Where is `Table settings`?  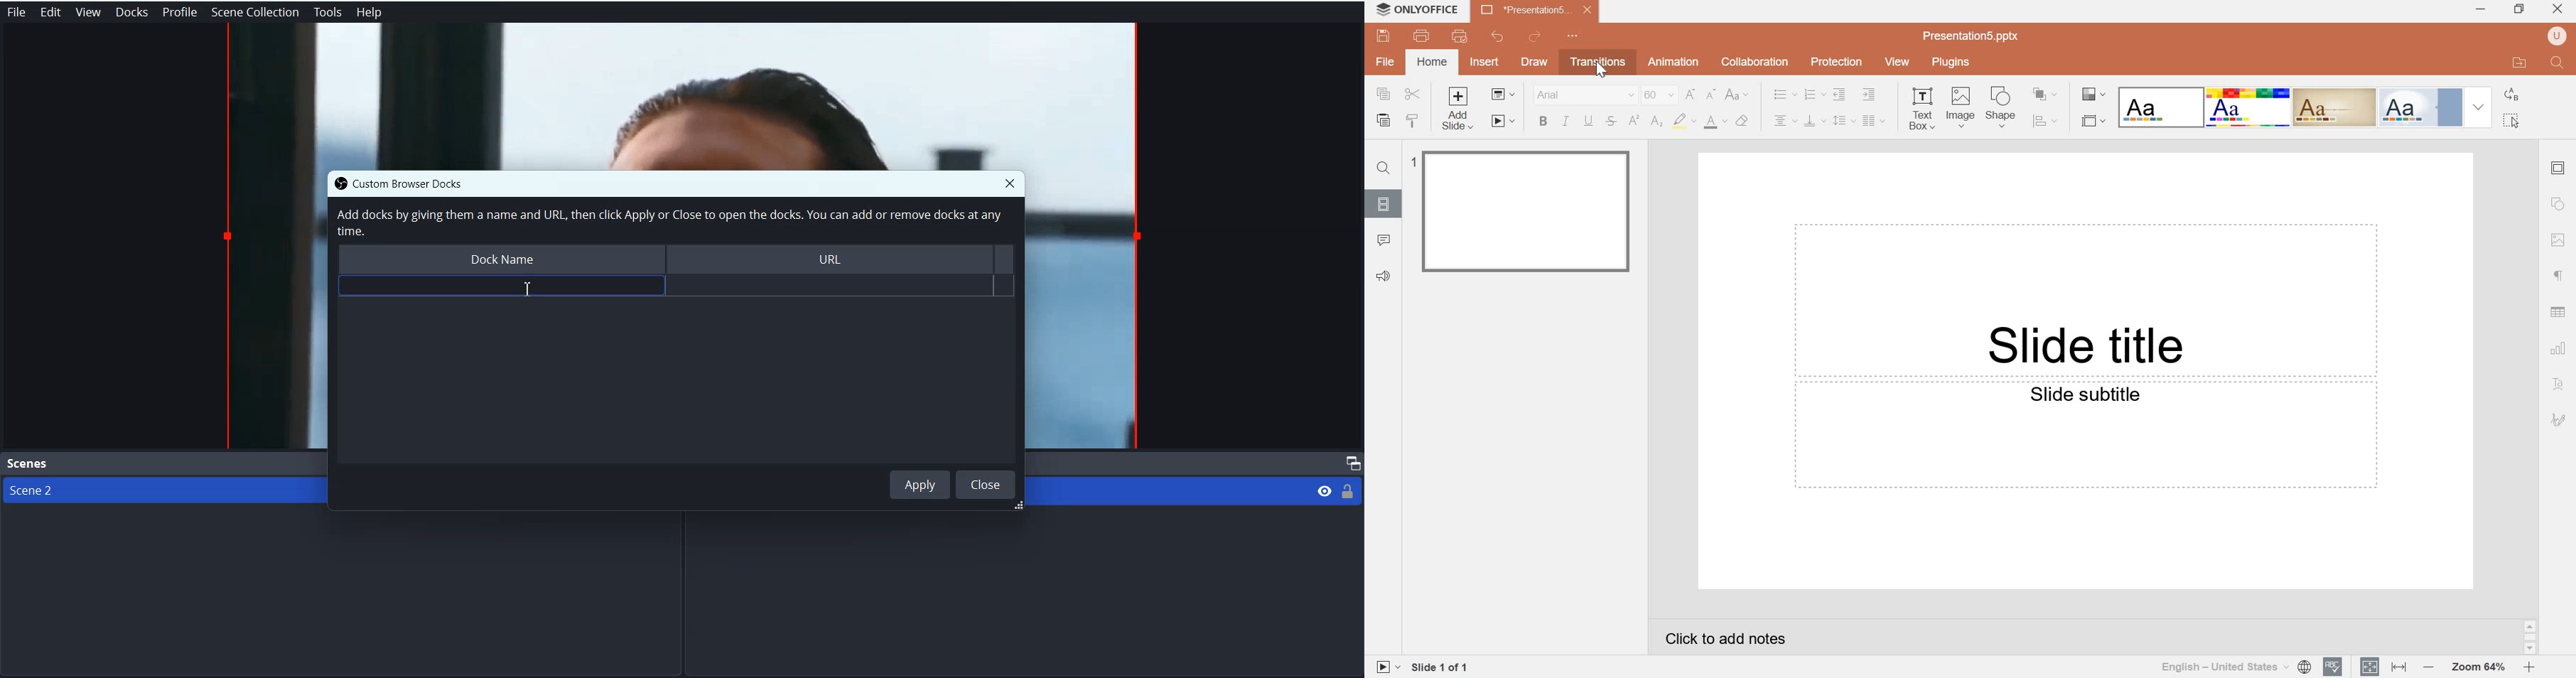 Table settings is located at coordinates (2558, 311).